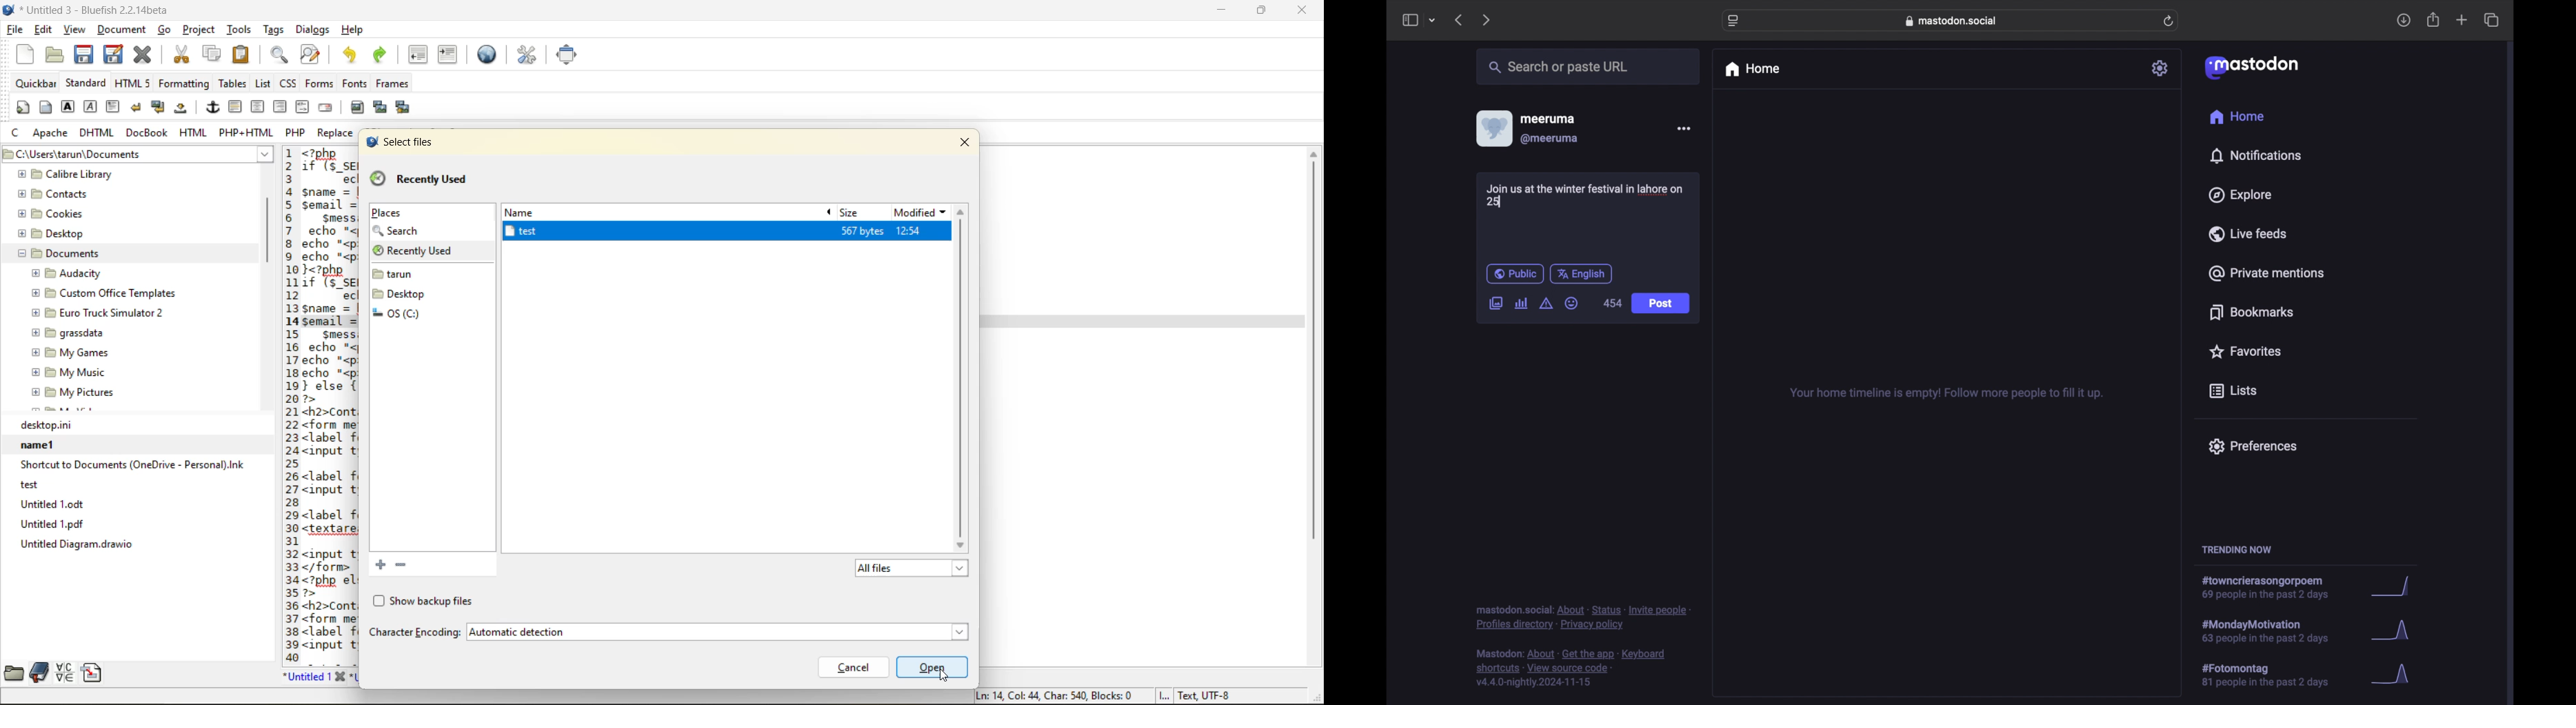  Describe the element at coordinates (289, 83) in the screenshot. I see `css` at that location.